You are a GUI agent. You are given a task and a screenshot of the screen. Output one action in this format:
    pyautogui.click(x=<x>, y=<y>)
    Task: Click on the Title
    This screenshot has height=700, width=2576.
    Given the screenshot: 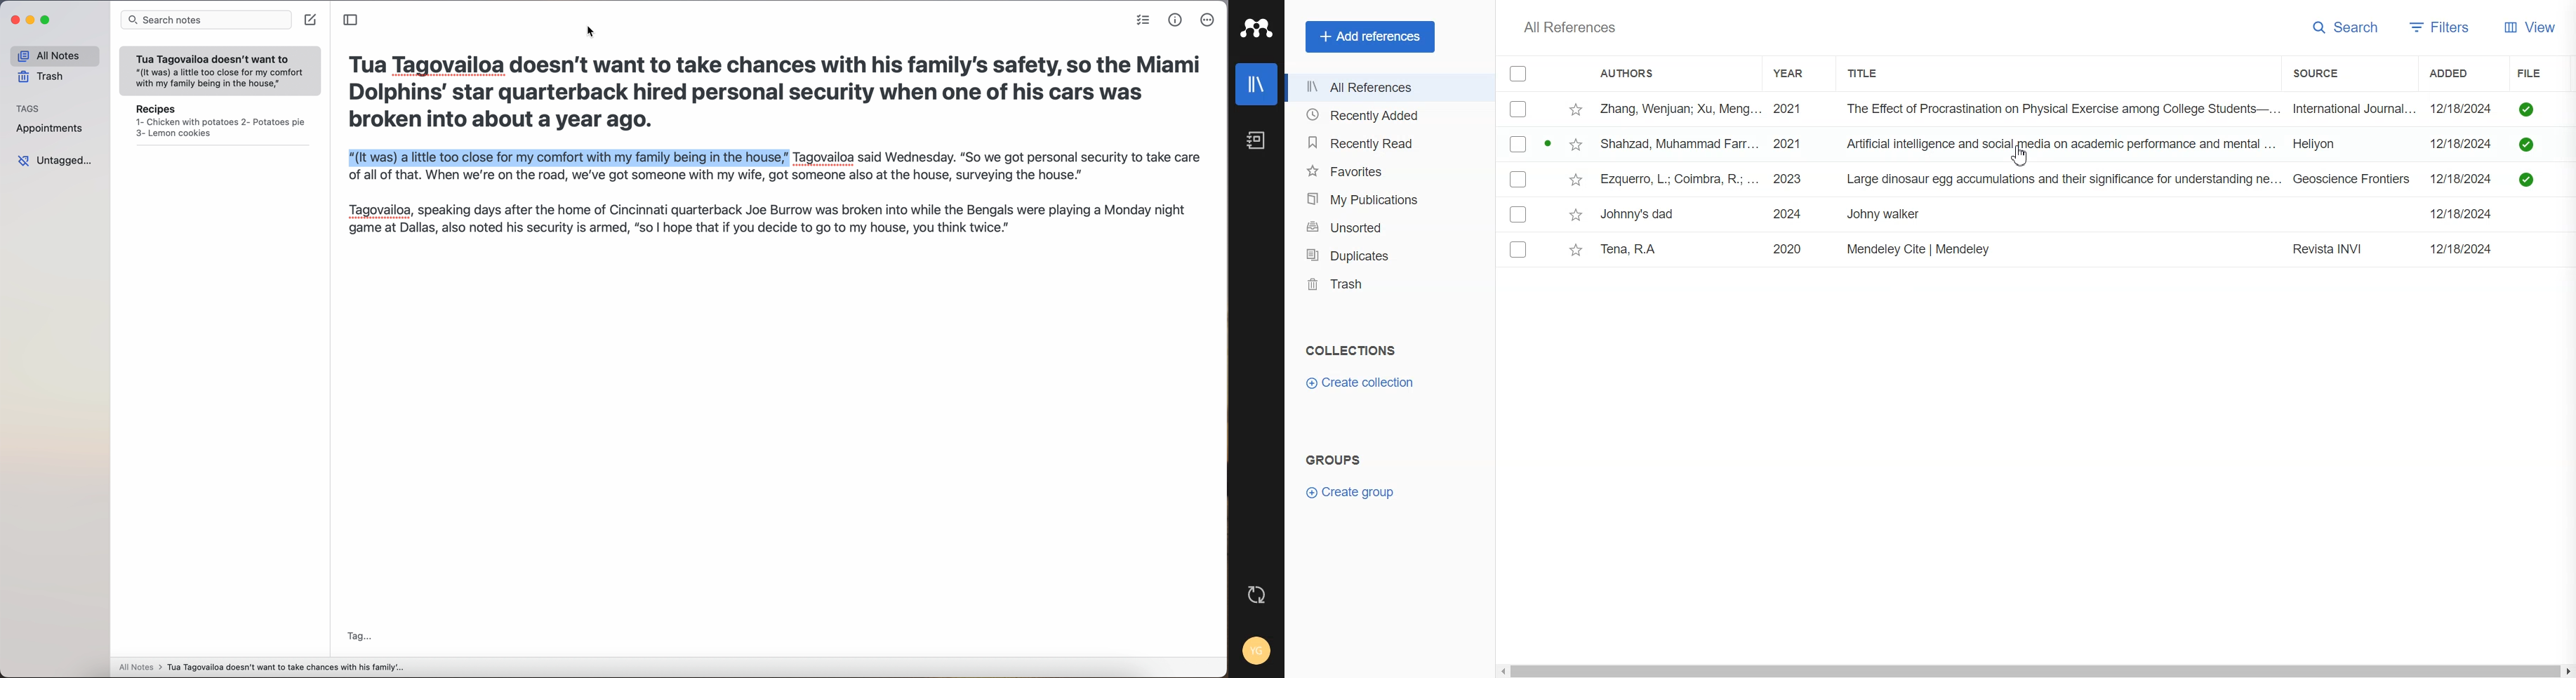 What is the action you would take?
    pyautogui.click(x=1878, y=74)
    